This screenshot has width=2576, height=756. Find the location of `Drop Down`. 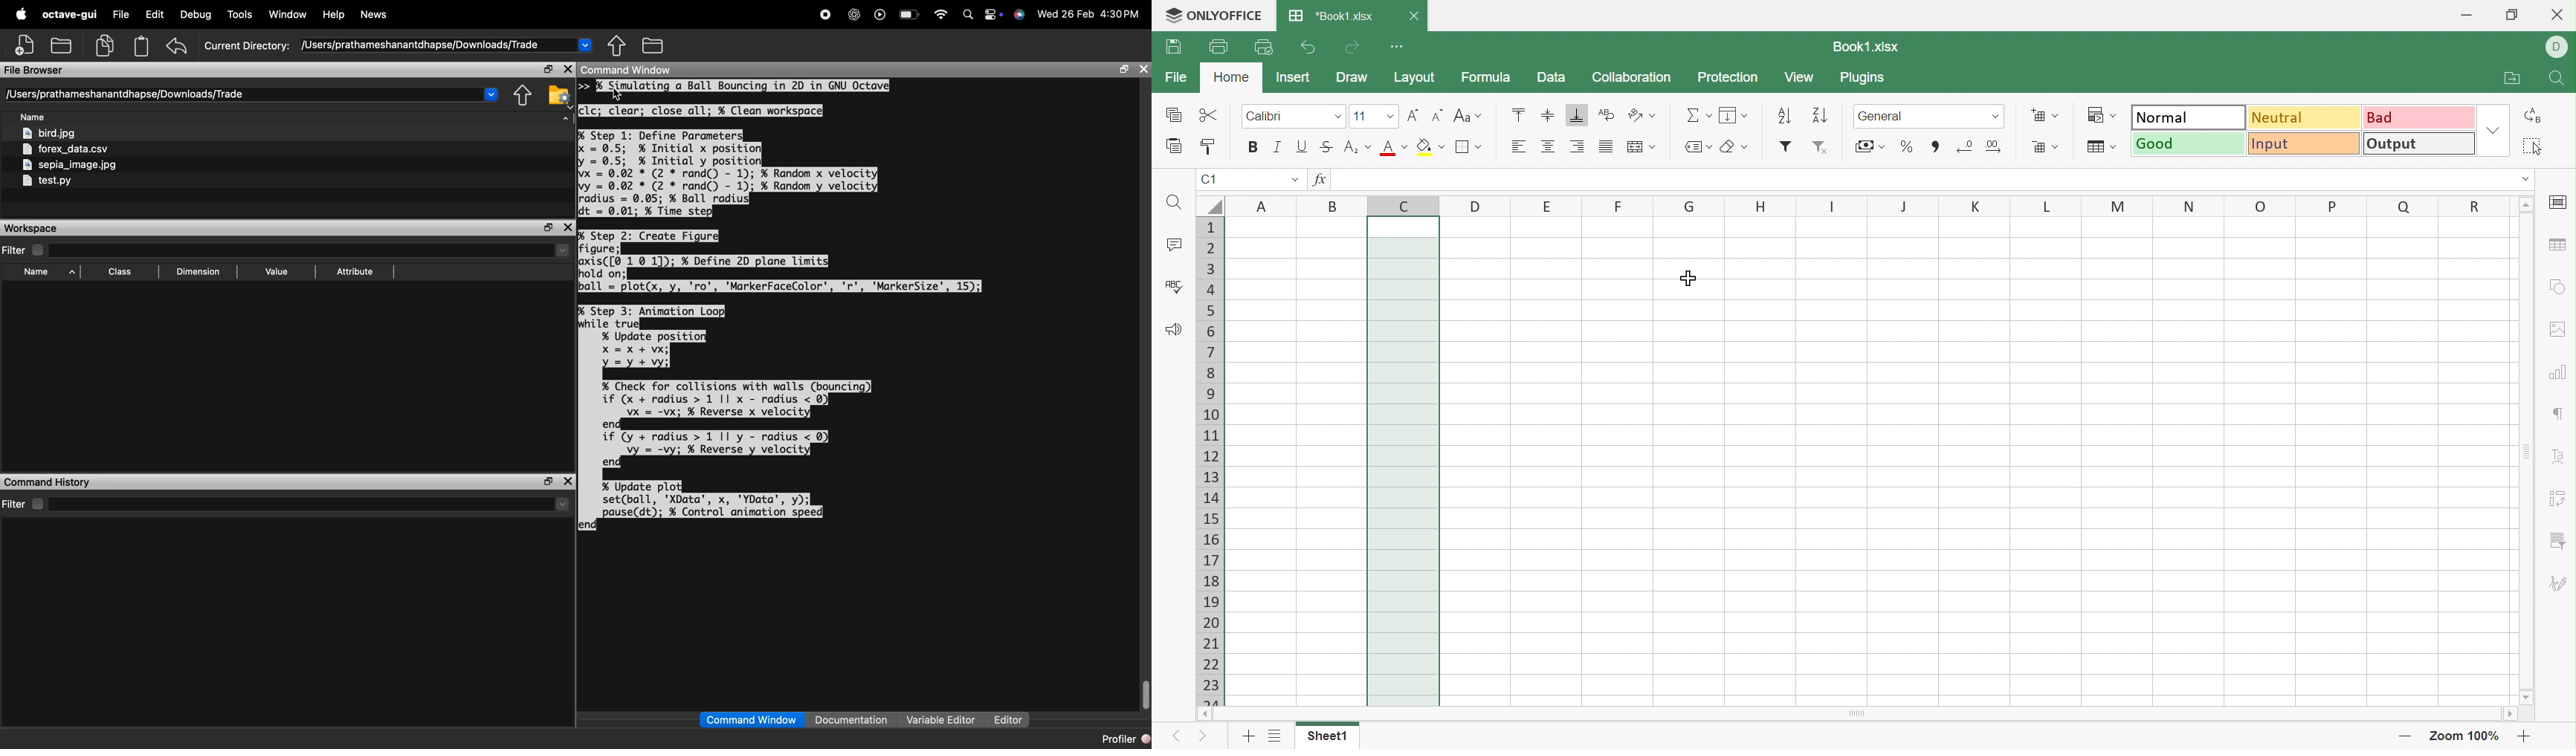

Drop Down is located at coordinates (2117, 116).